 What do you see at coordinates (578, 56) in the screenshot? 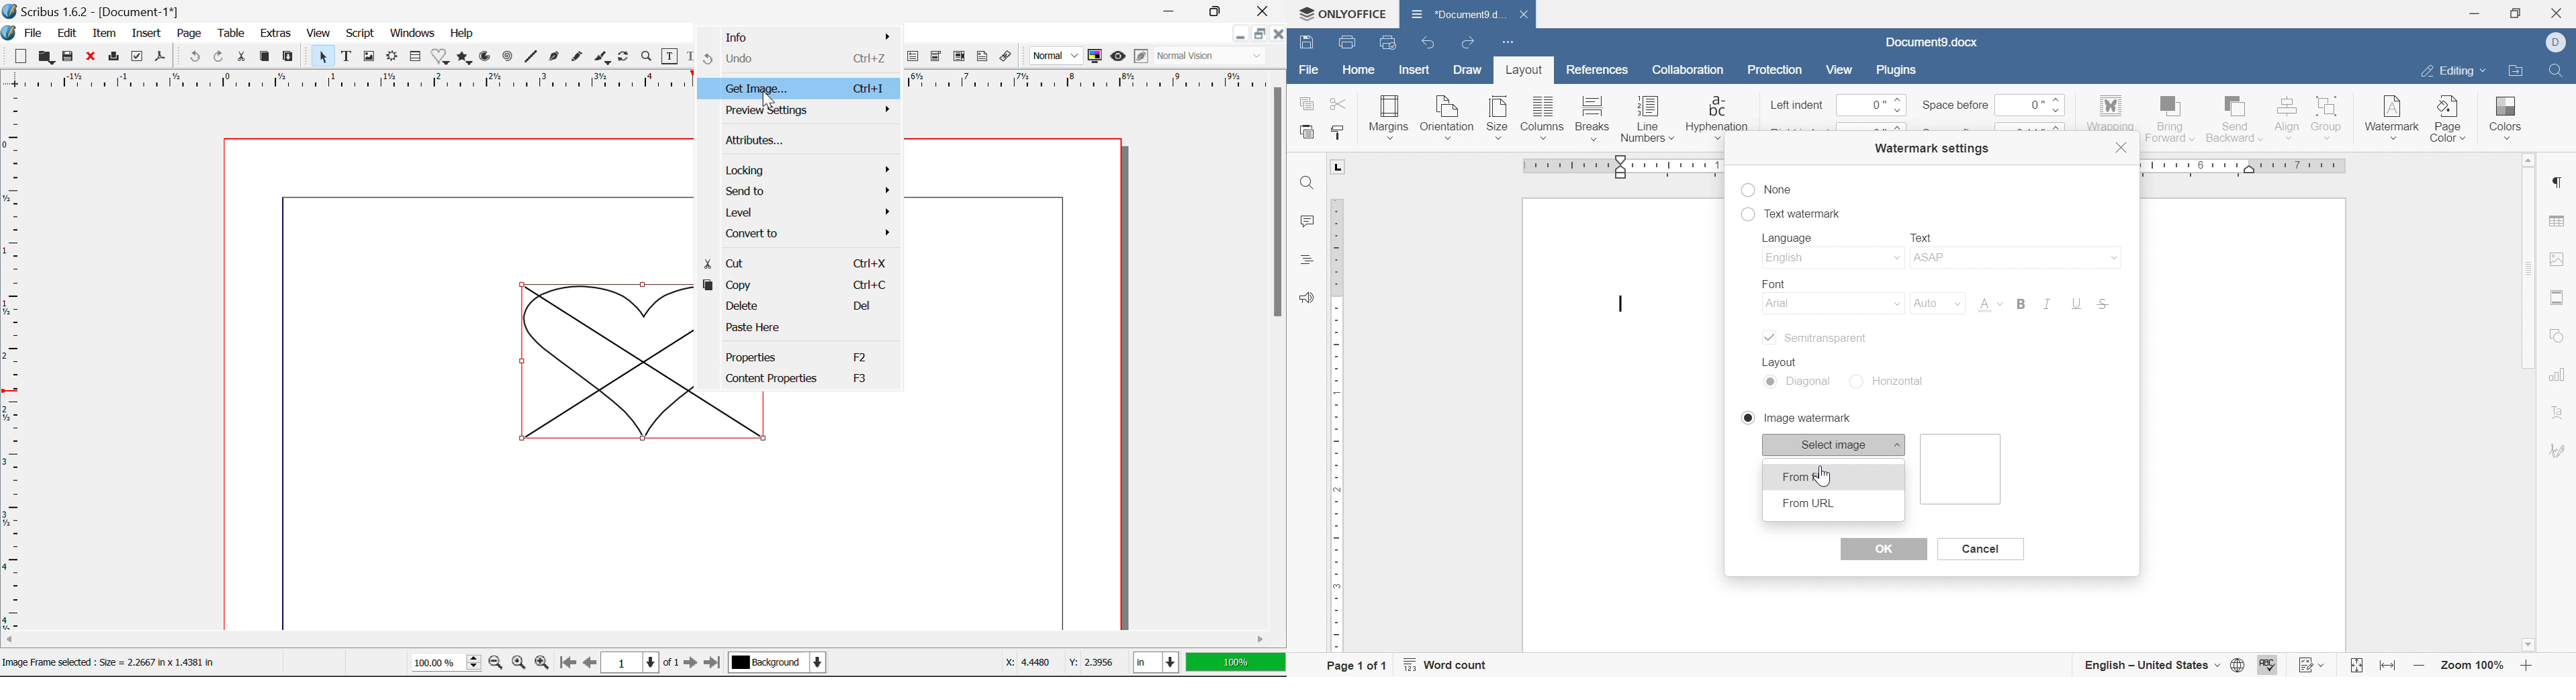
I see `Freehand Curve` at bounding box center [578, 56].